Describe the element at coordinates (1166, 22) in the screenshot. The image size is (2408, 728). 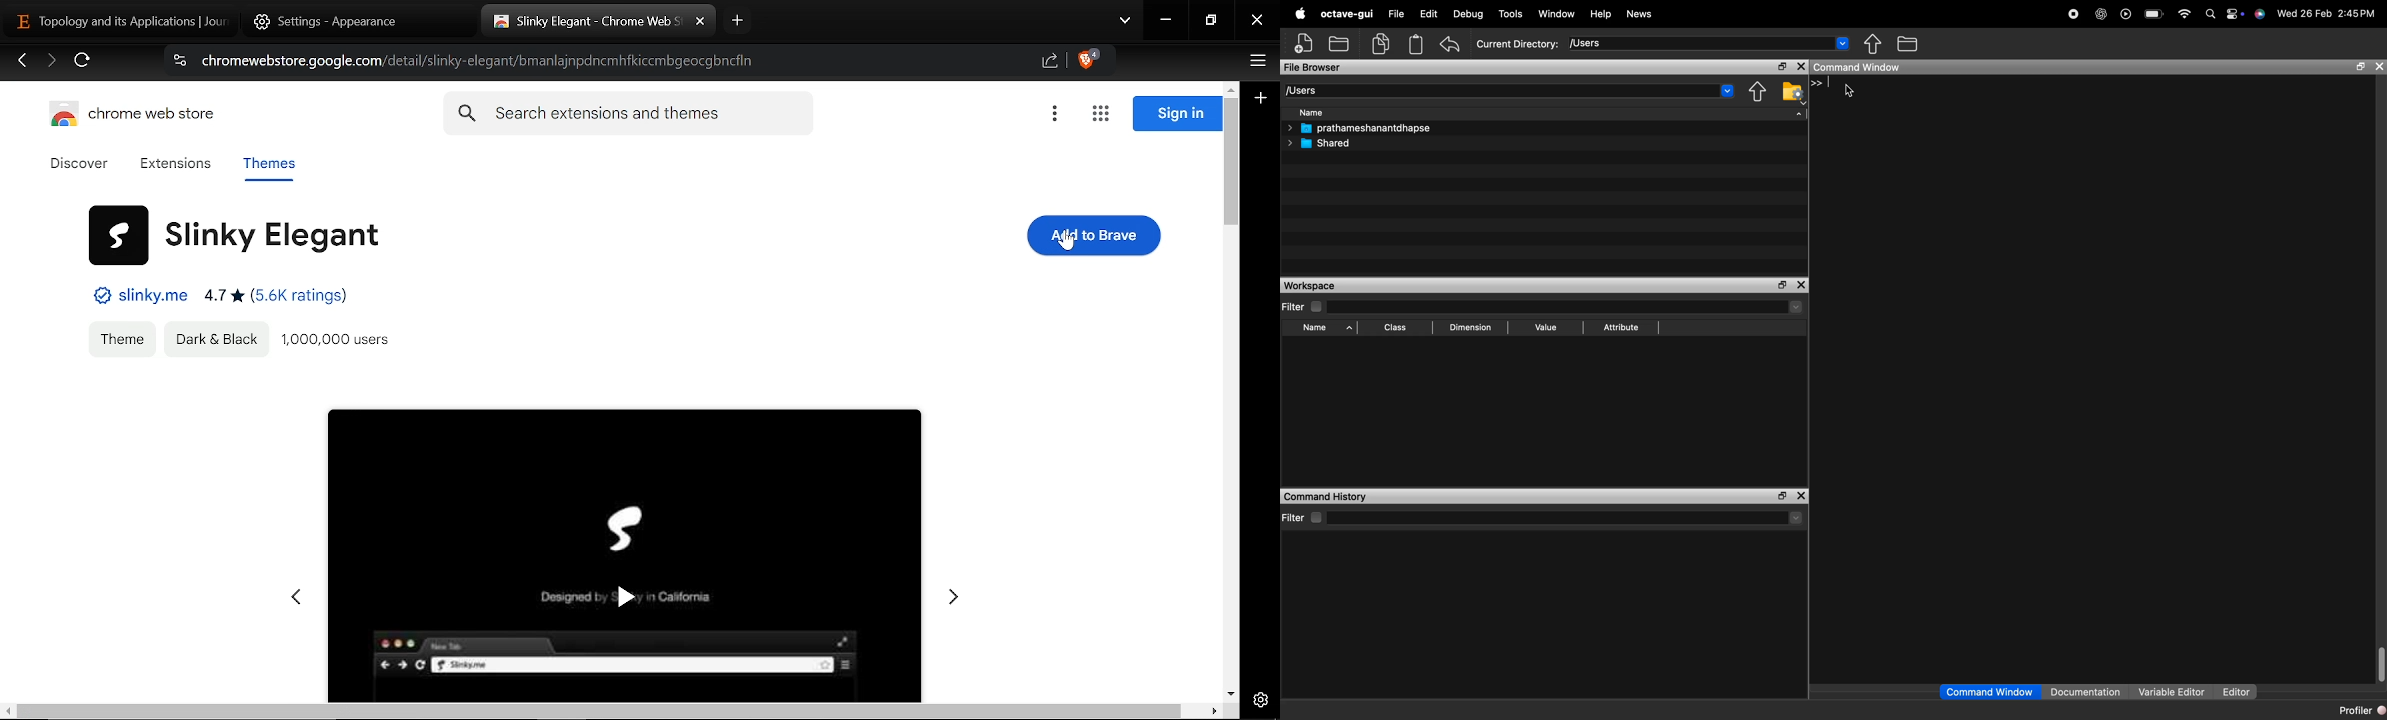
I see `Minimize` at that location.